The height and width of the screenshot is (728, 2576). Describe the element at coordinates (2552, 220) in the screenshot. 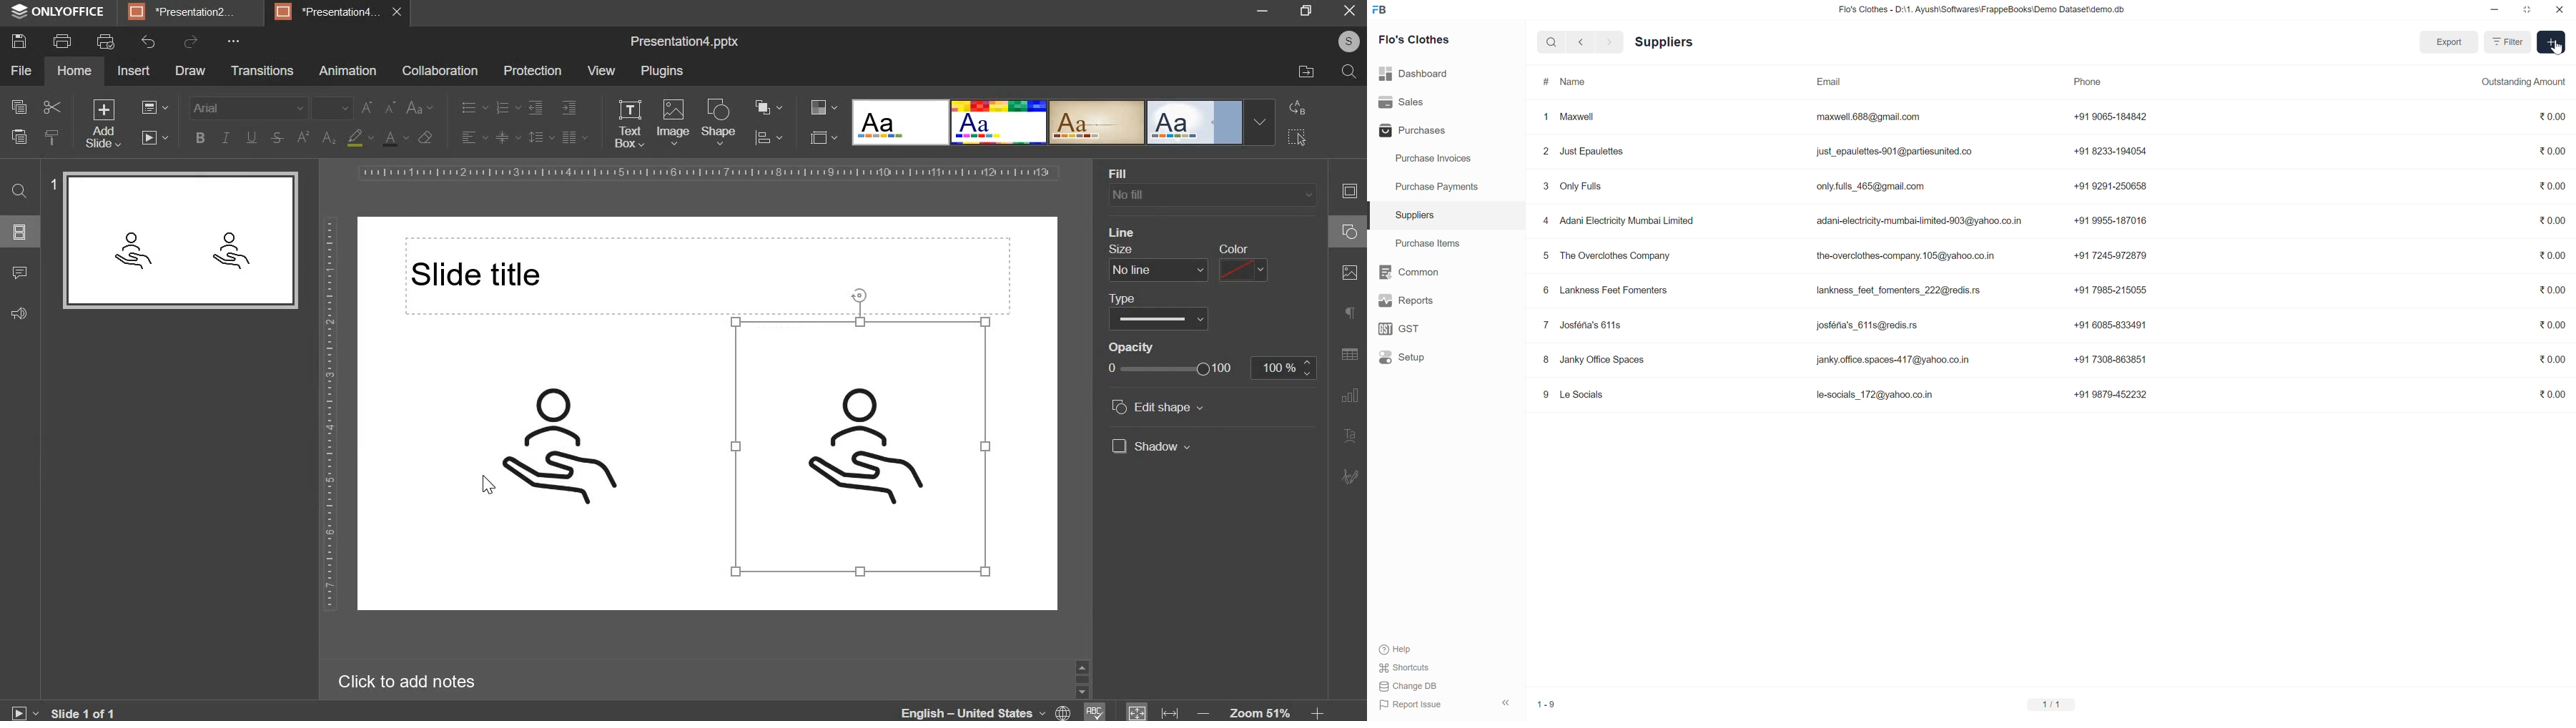

I see `0.00` at that location.